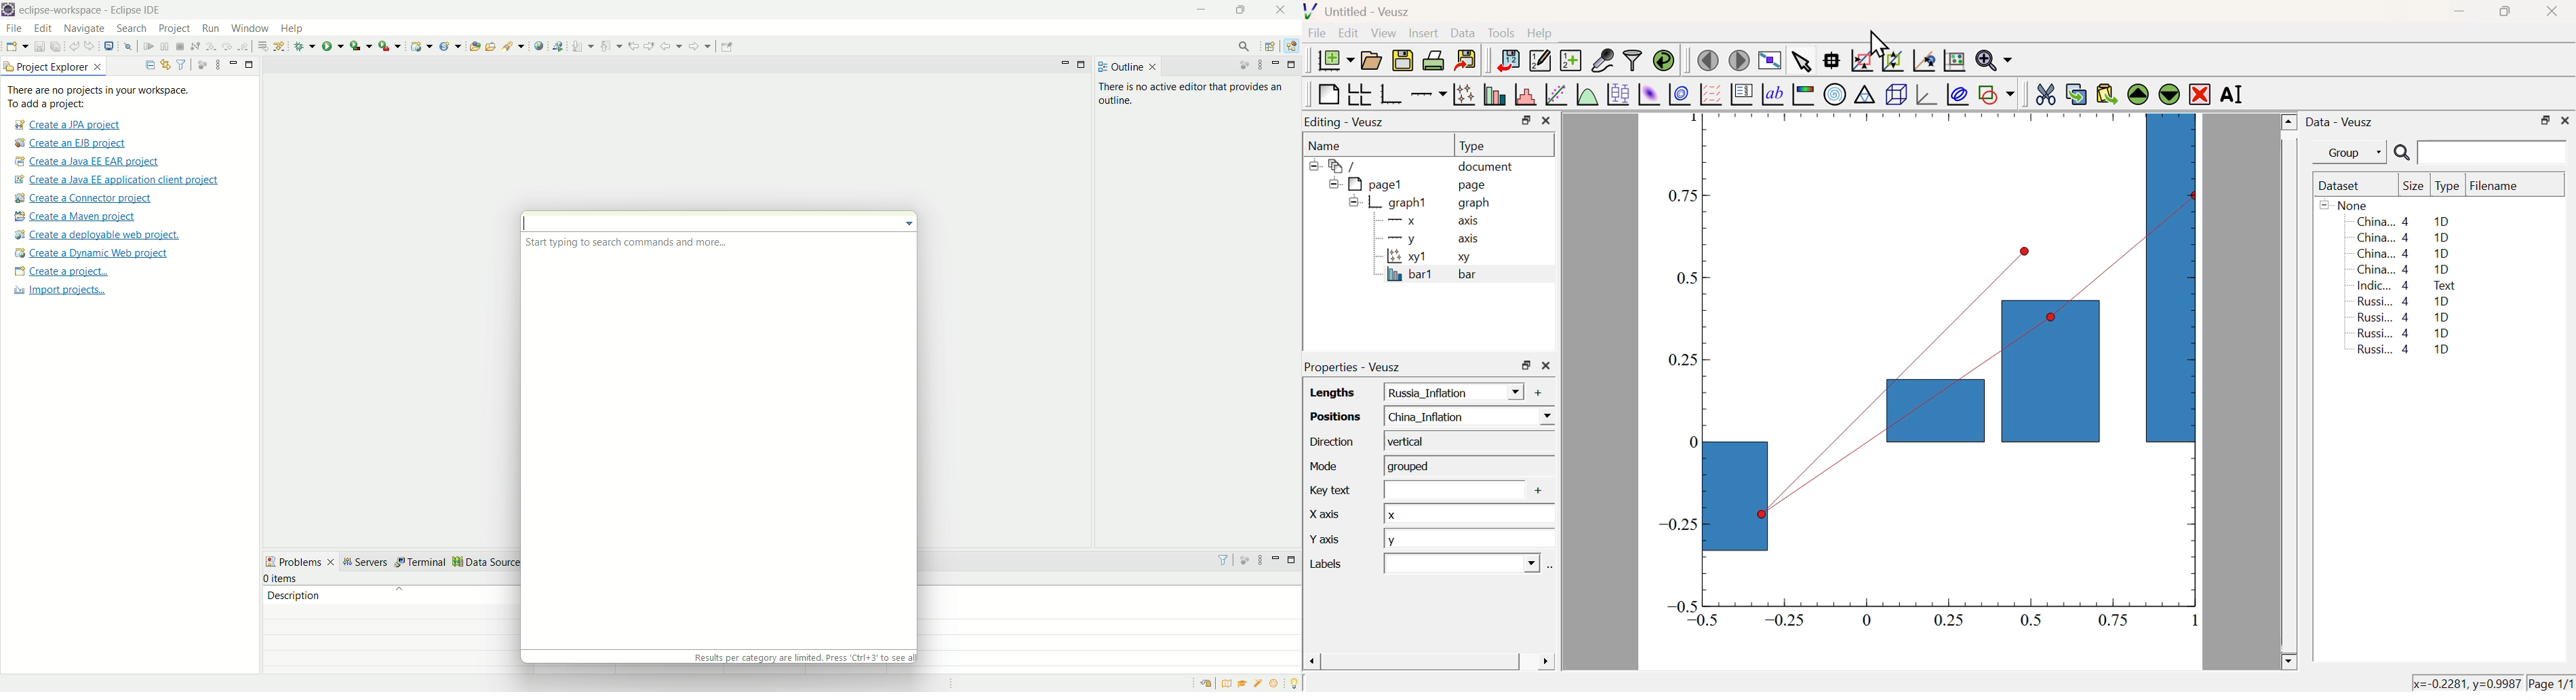  I want to click on coverage, so click(361, 46).